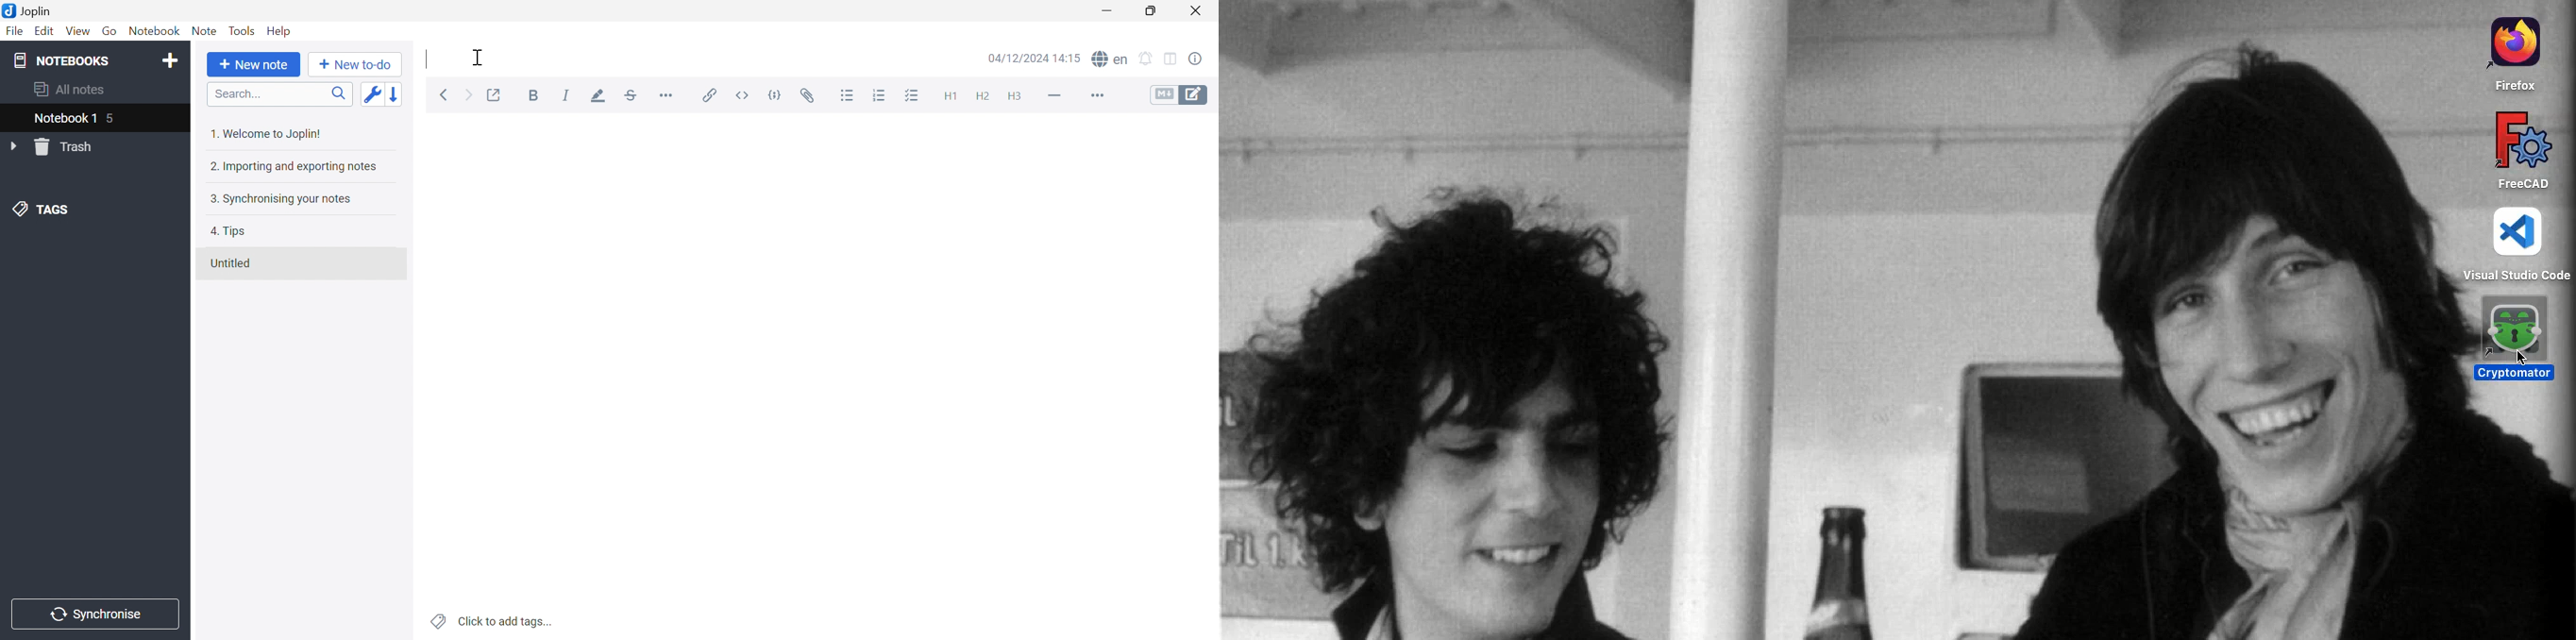 This screenshot has height=644, width=2576. What do you see at coordinates (44, 208) in the screenshot?
I see `TAGS` at bounding box center [44, 208].